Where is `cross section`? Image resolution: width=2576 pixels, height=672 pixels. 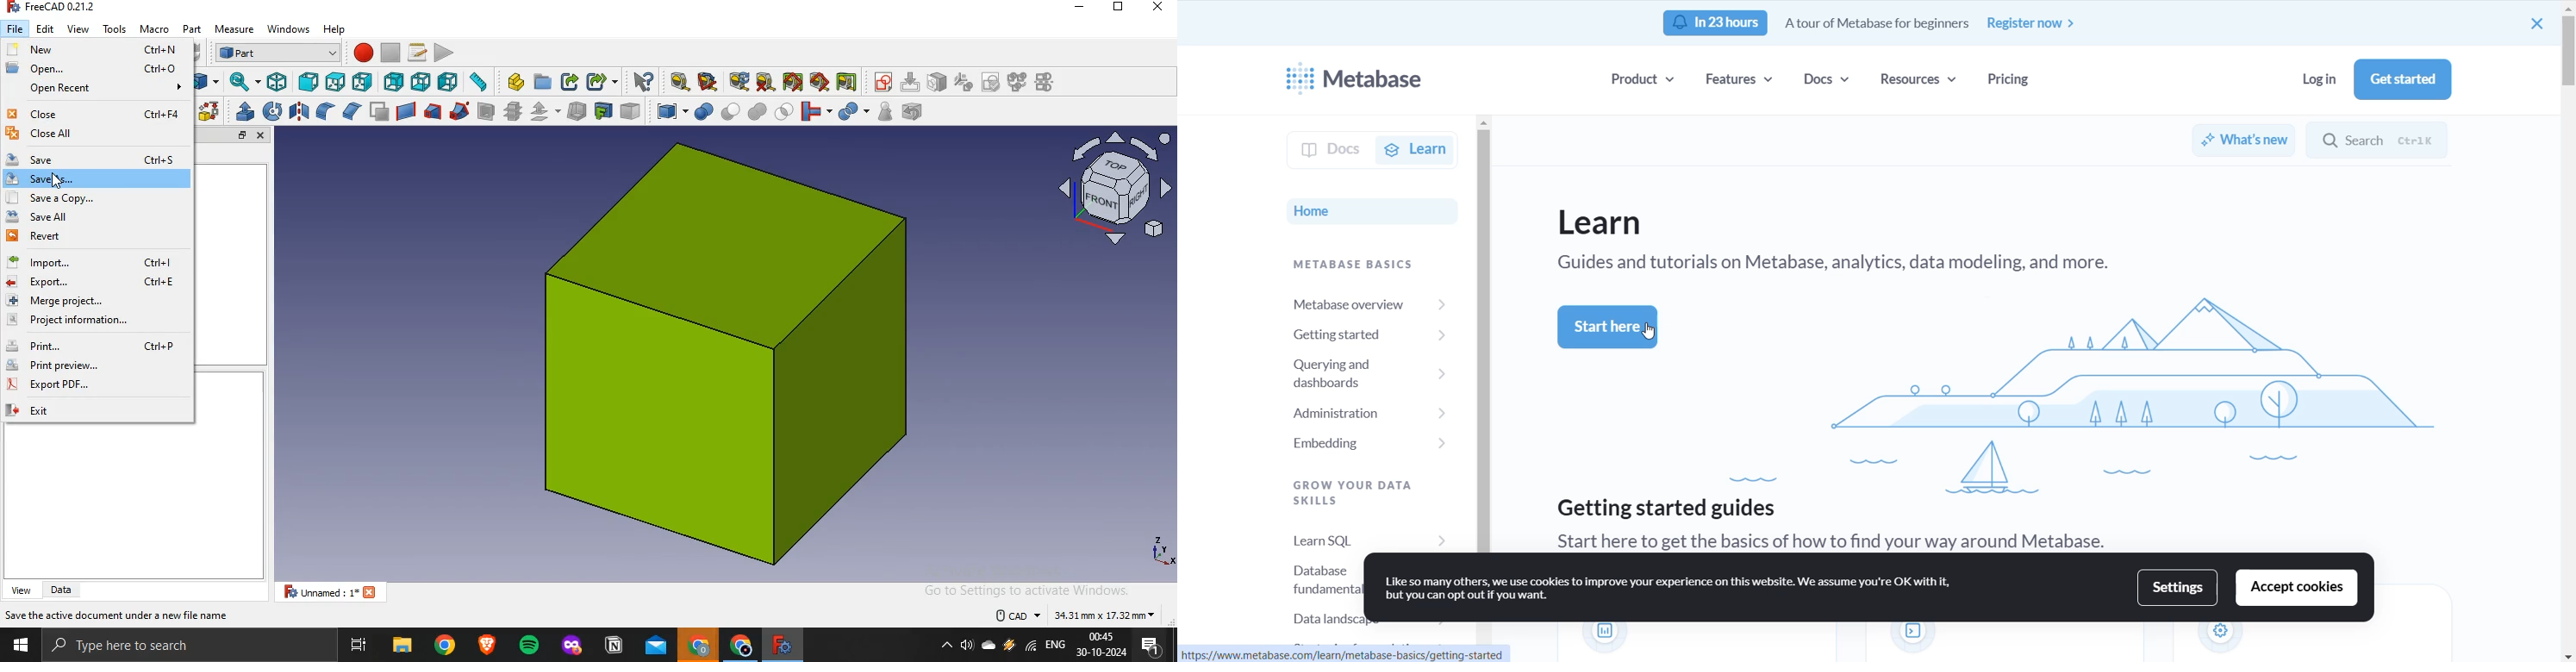
cross section is located at coordinates (512, 110).